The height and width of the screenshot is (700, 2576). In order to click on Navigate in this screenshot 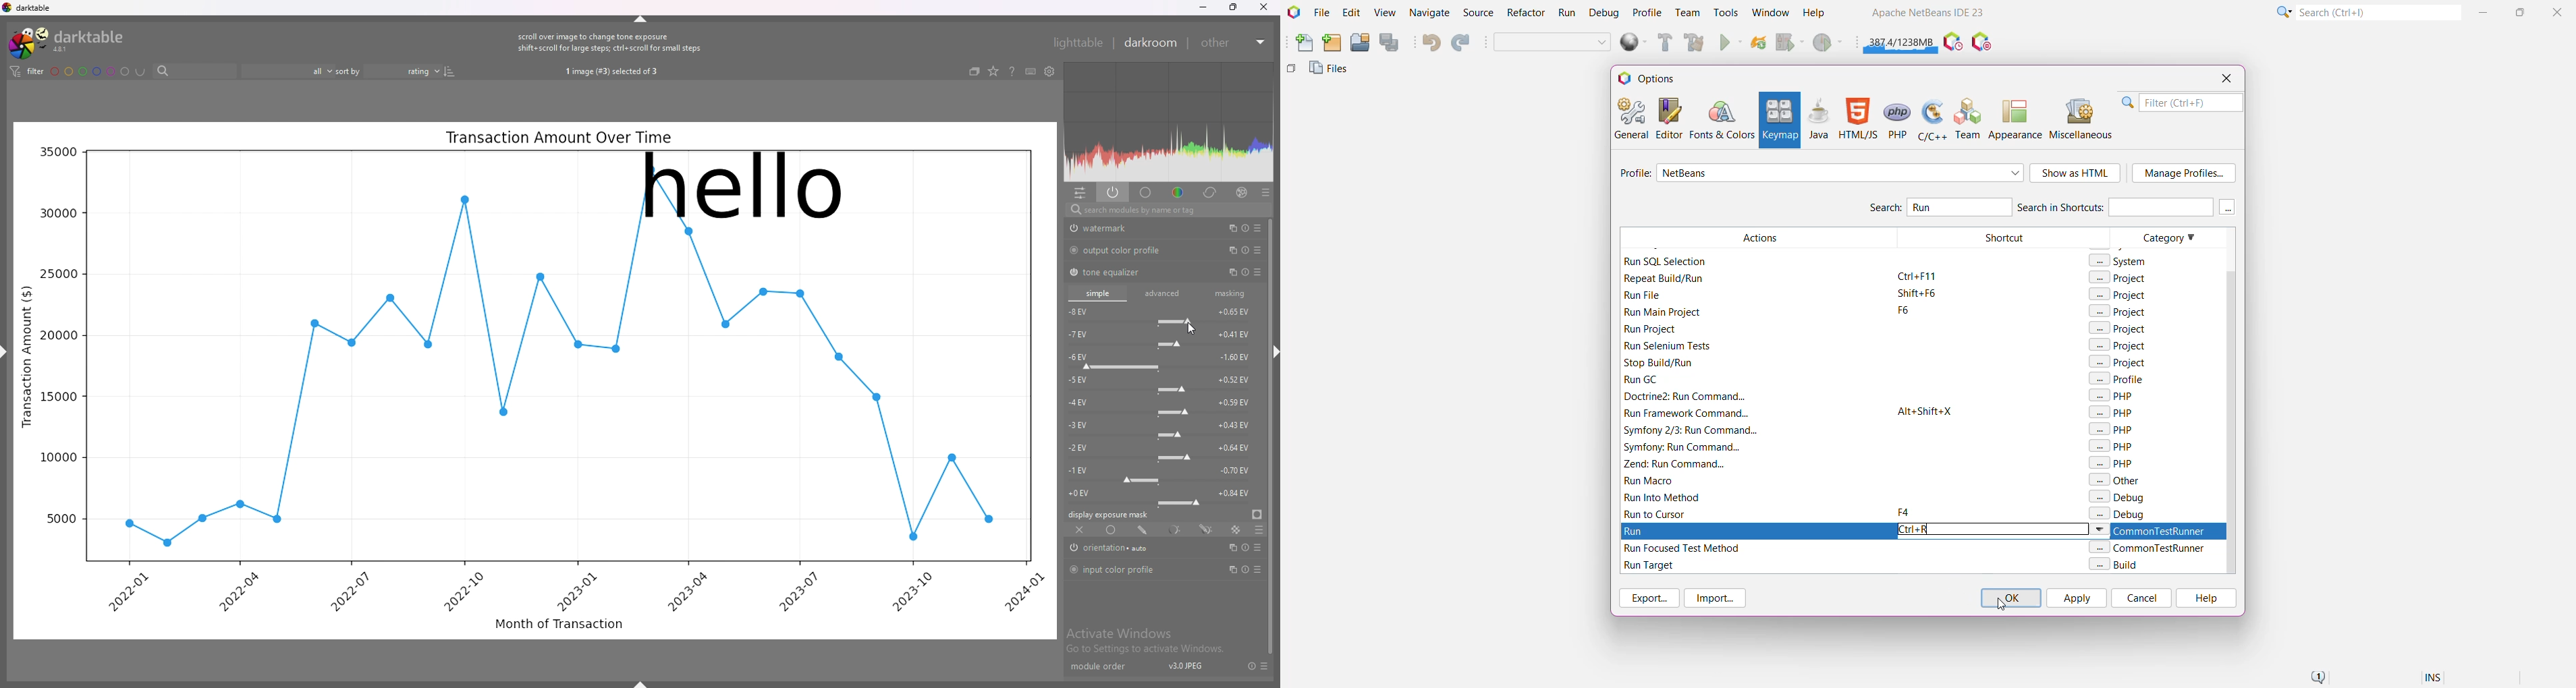, I will do `click(1430, 13)`.